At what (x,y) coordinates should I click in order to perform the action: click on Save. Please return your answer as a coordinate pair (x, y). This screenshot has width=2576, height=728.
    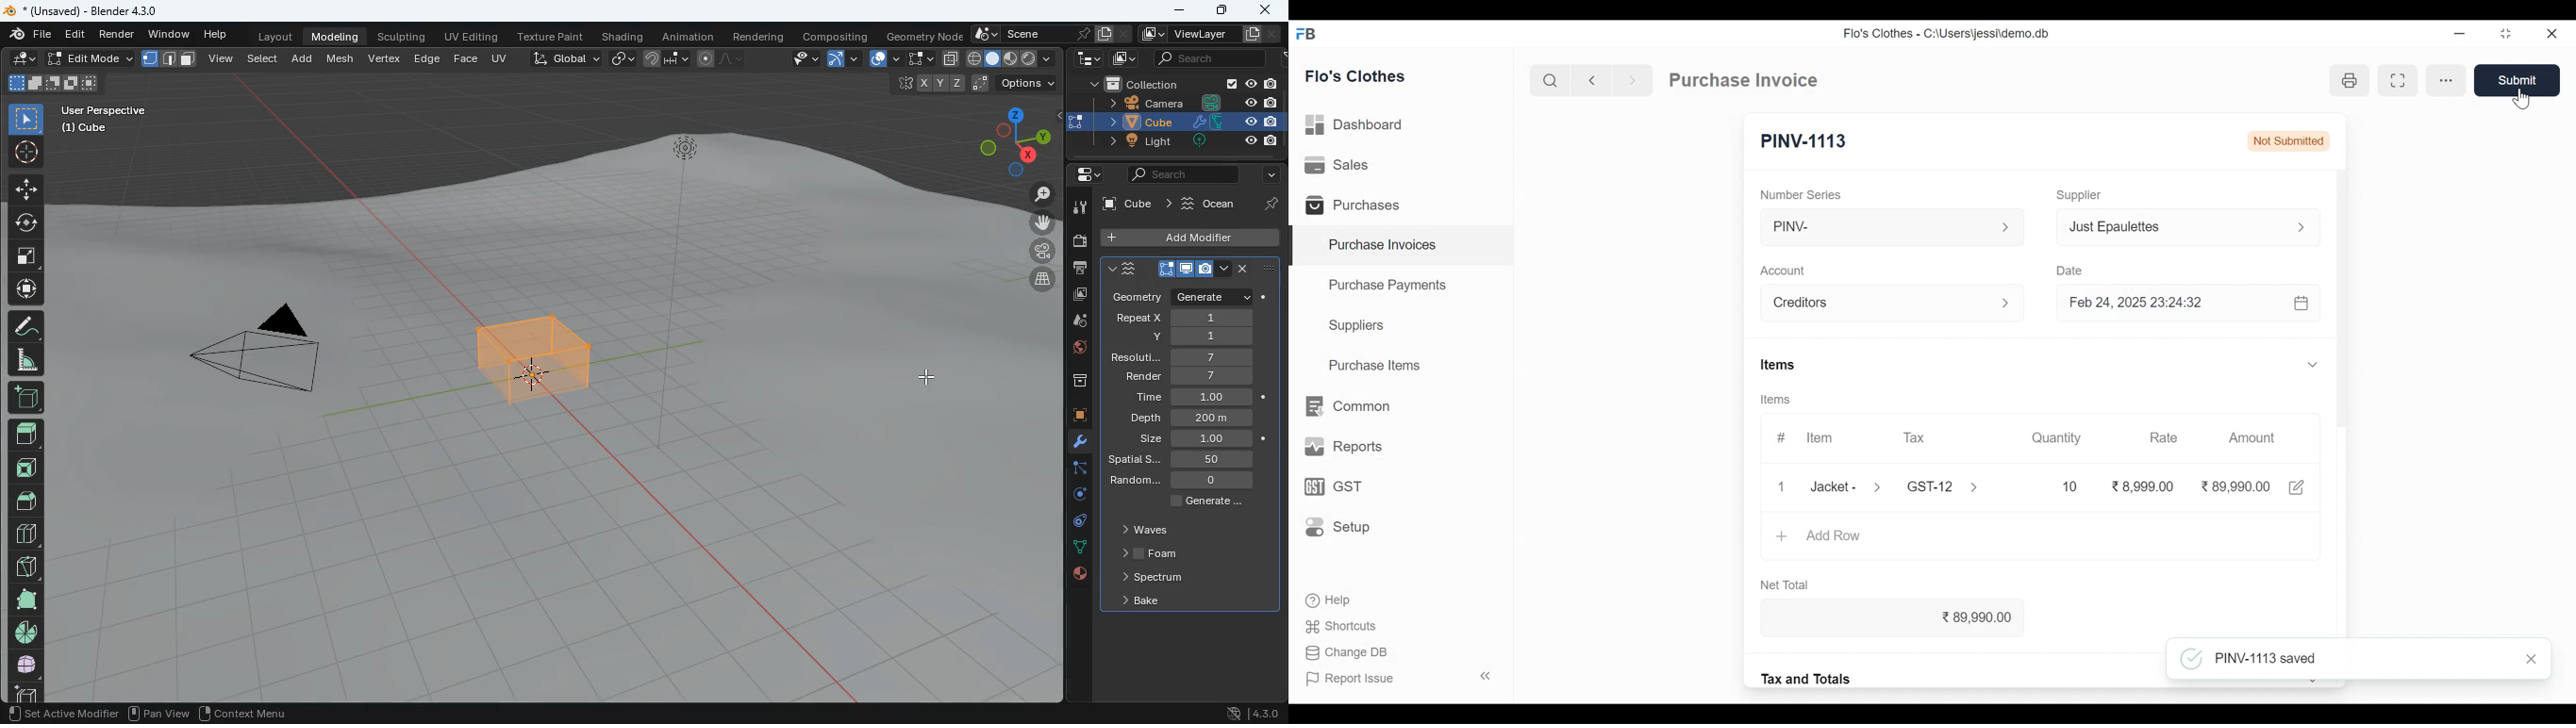
    Looking at the image, I should click on (2523, 80).